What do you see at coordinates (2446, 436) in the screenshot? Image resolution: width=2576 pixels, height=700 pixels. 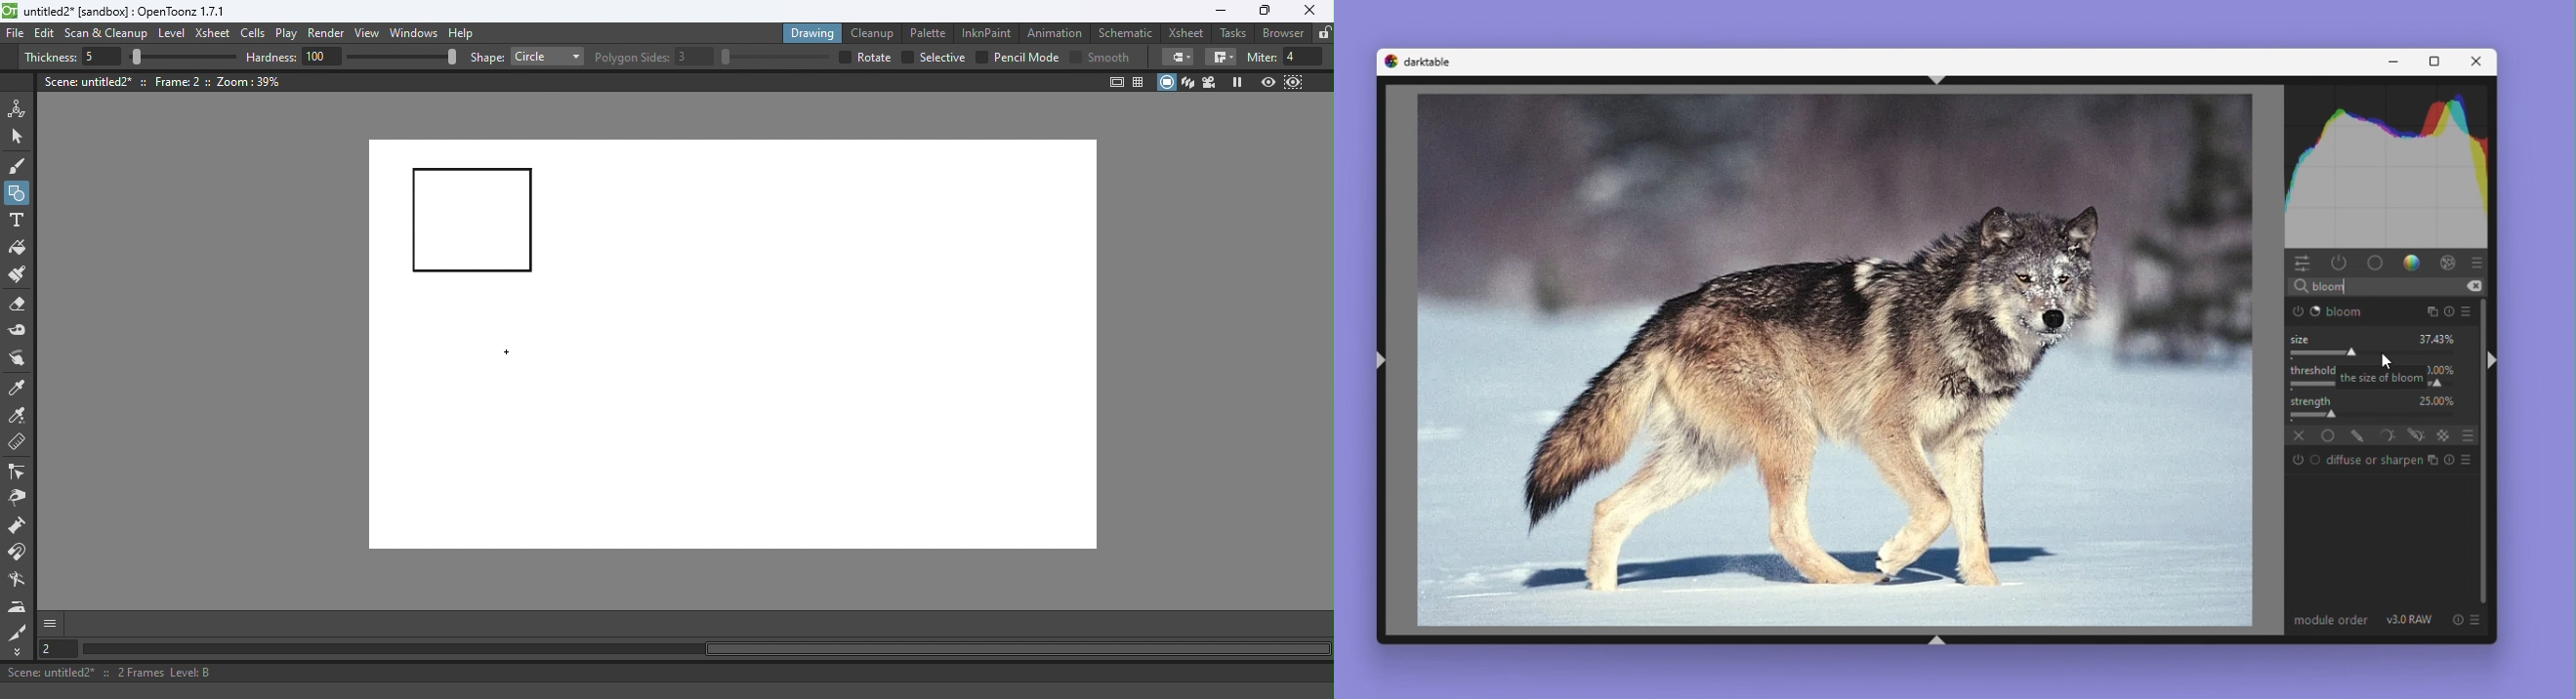 I see `Raster  mask` at bounding box center [2446, 436].